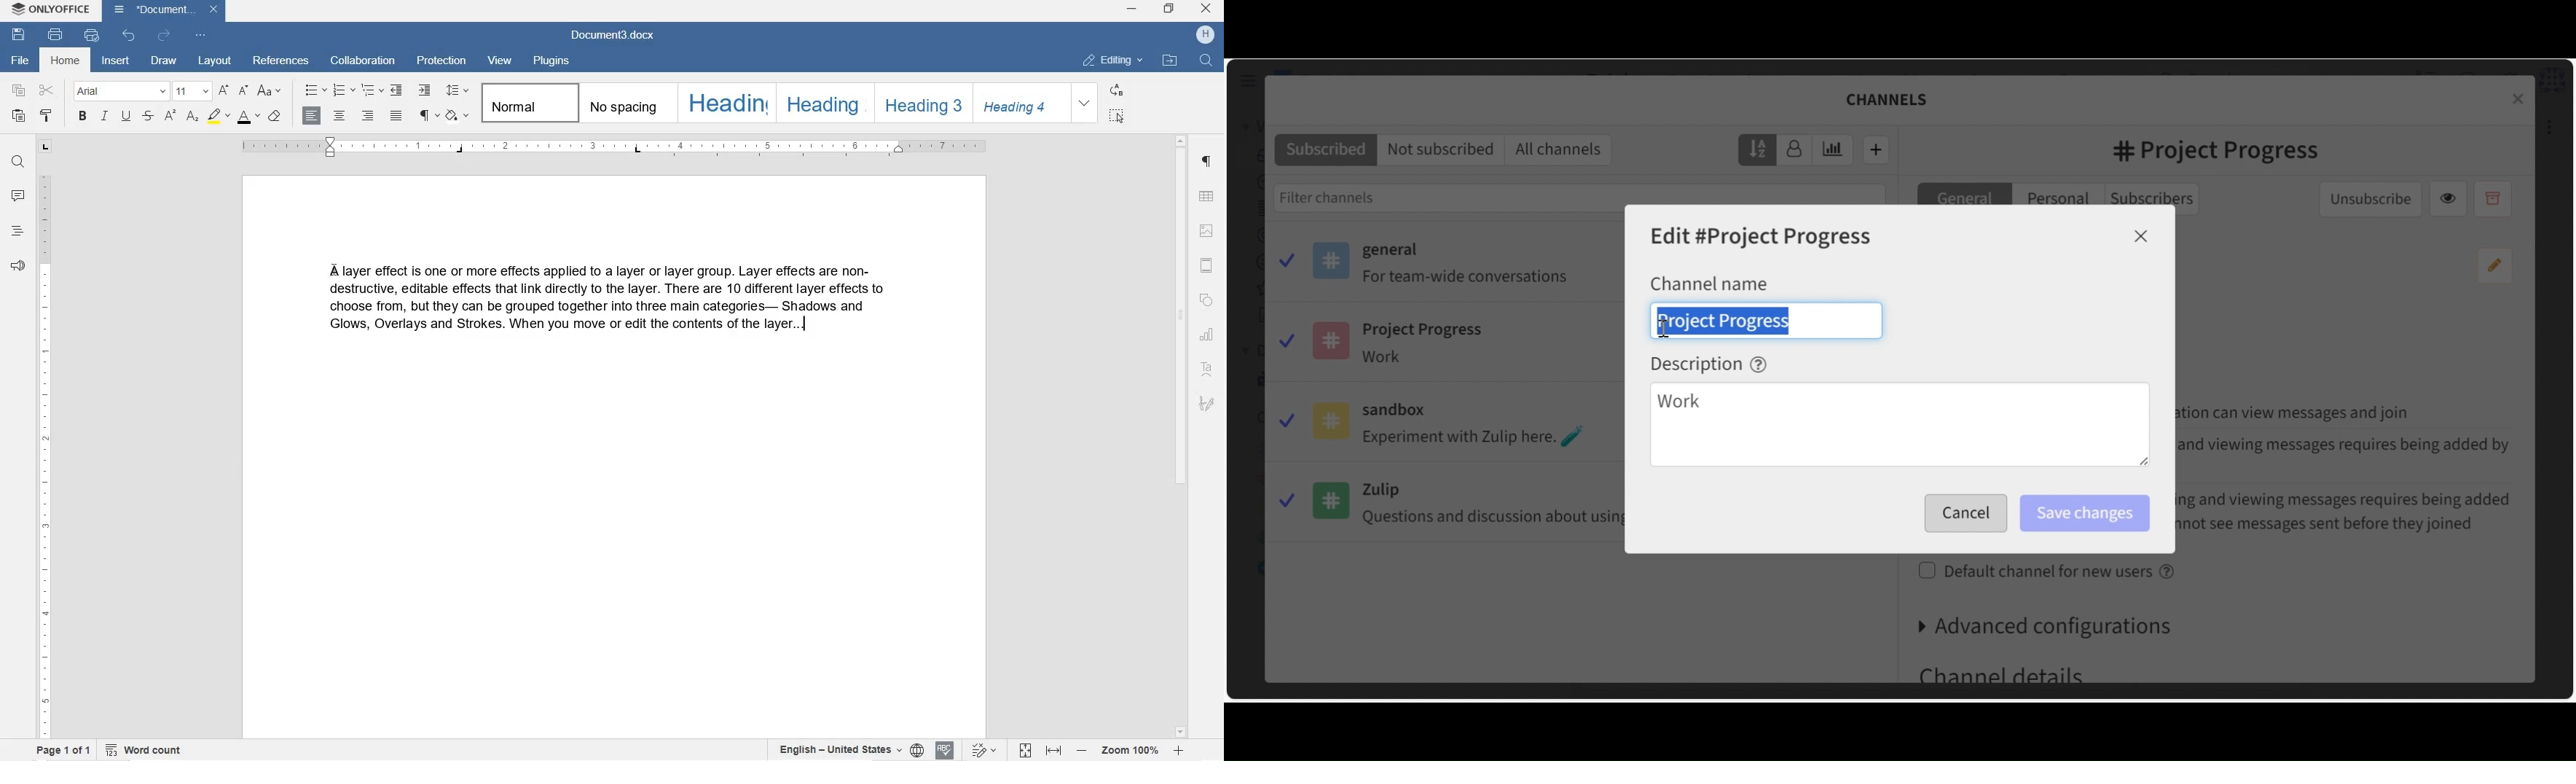 This screenshot has height=784, width=2576. I want to click on COLLABORATION, so click(363, 61).